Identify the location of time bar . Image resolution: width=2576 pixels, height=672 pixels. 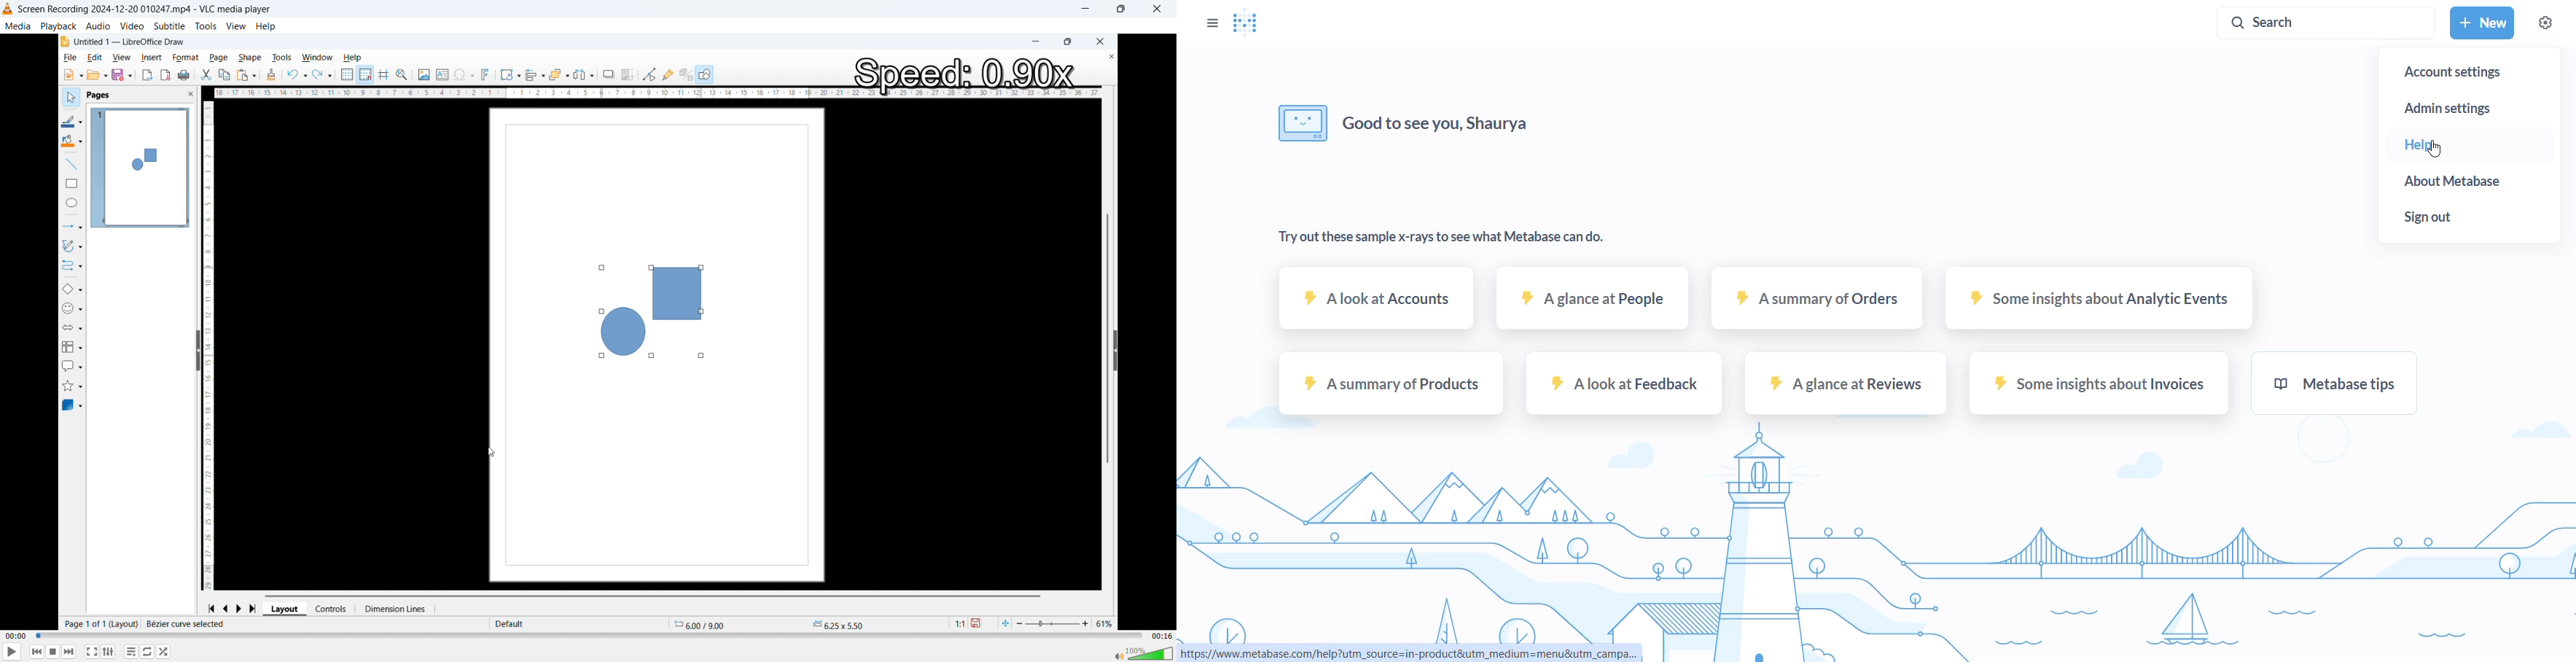
(589, 636).